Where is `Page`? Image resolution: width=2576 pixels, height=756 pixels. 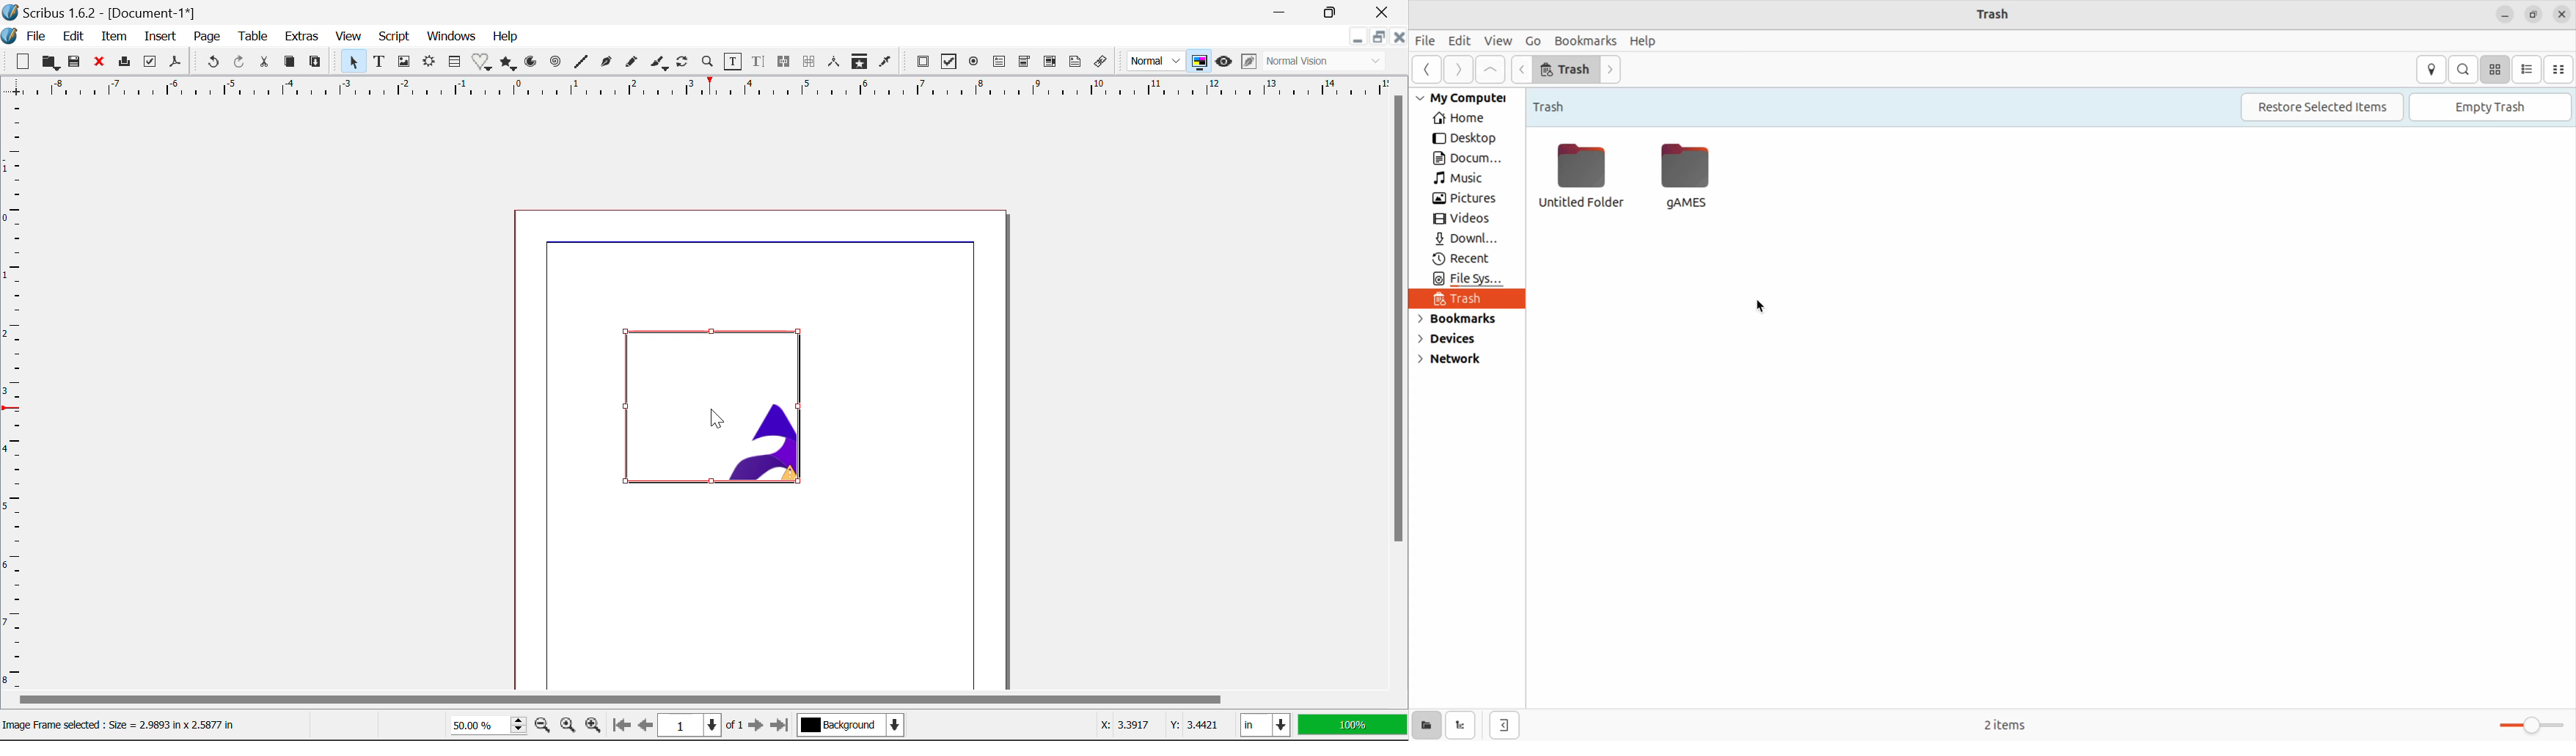 Page is located at coordinates (206, 37).